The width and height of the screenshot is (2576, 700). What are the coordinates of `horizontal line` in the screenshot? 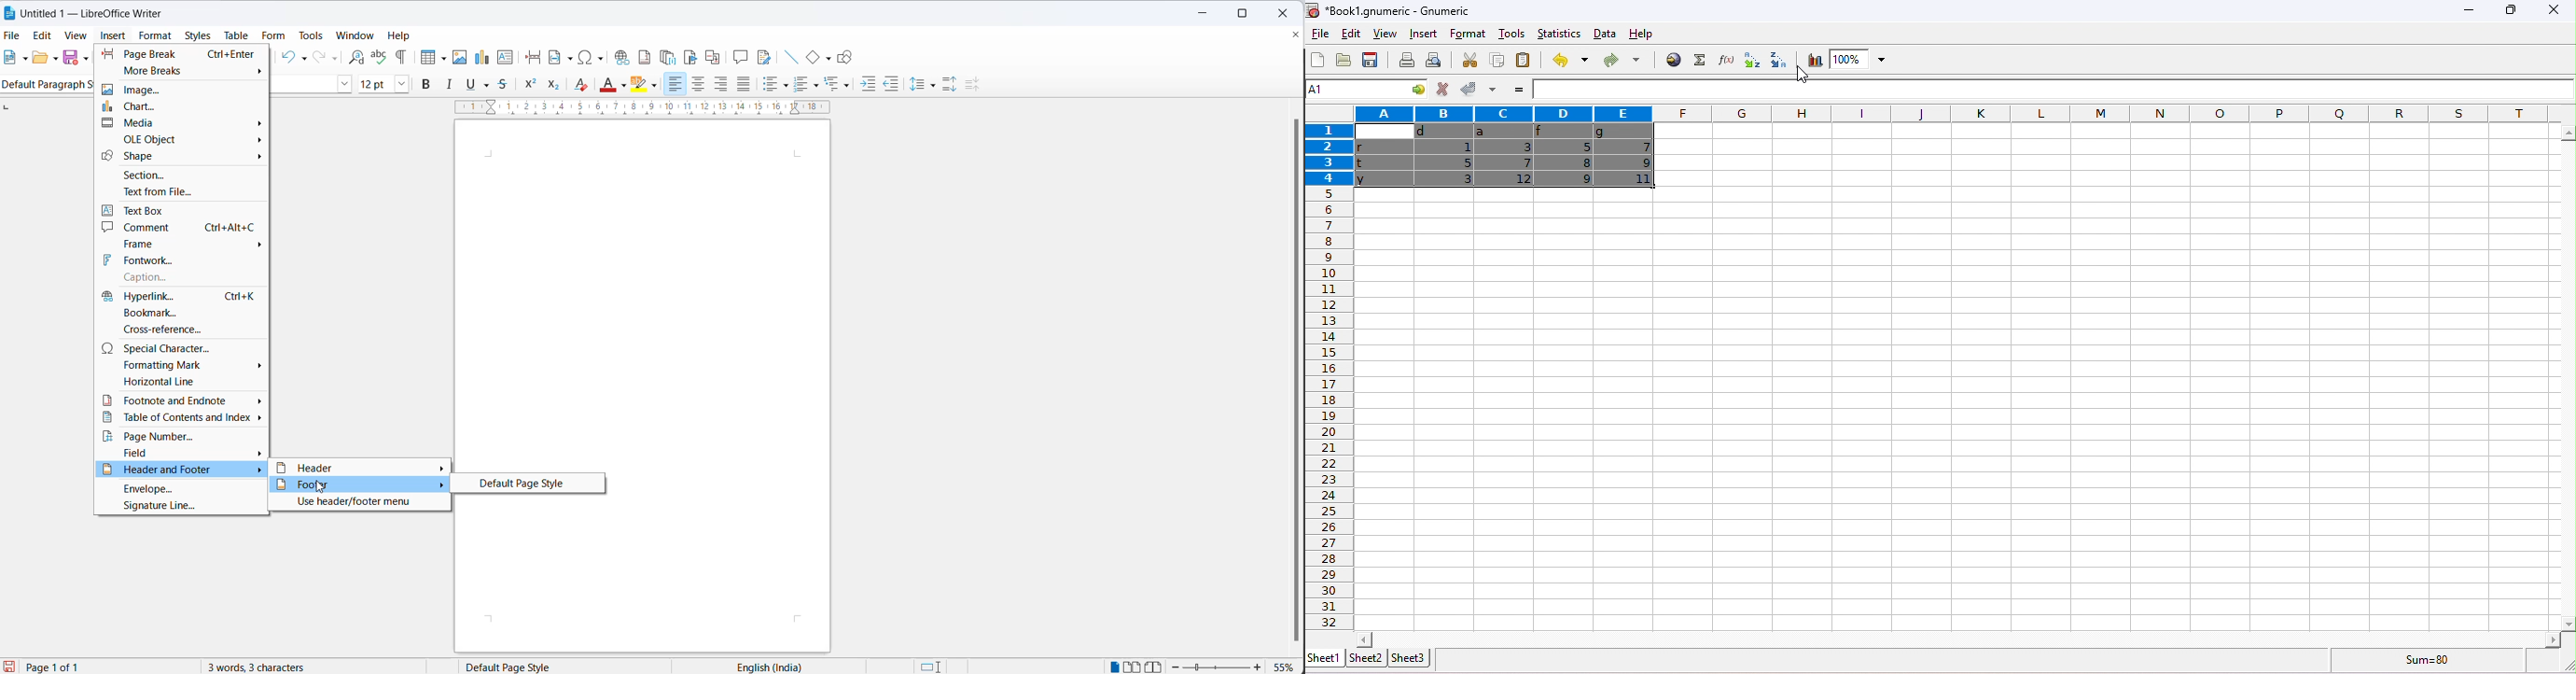 It's located at (177, 383).